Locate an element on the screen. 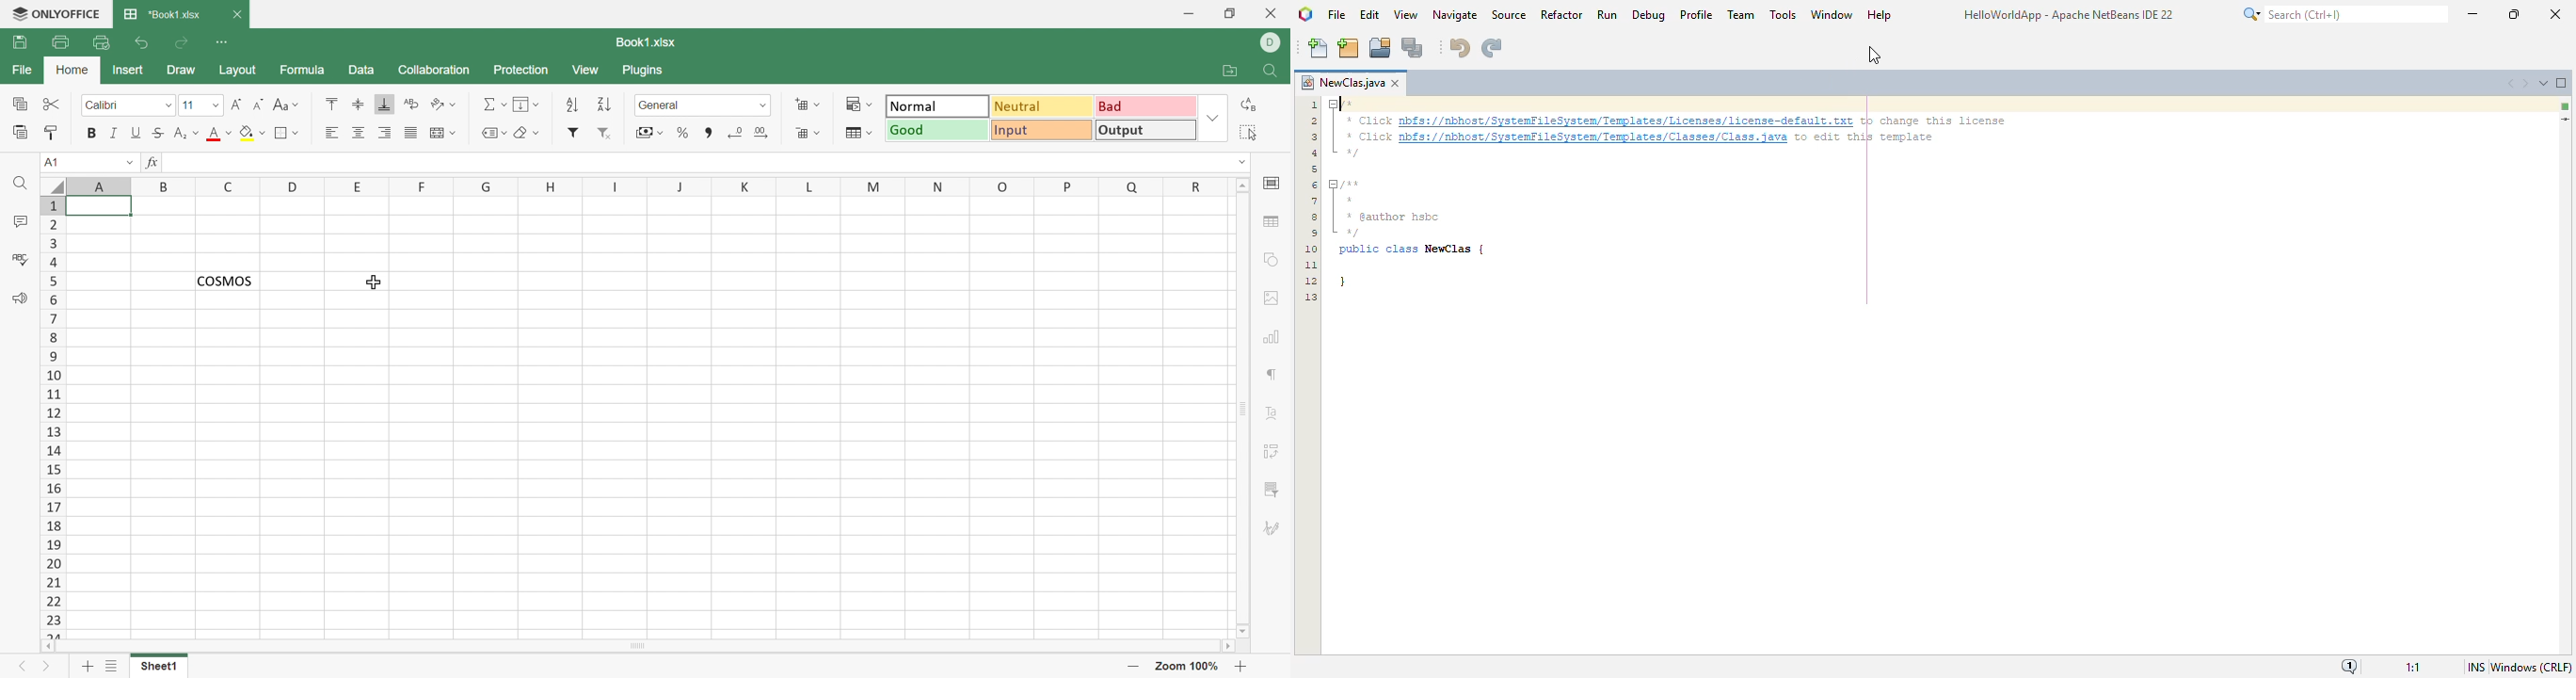  Copy style is located at coordinates (52, 135).